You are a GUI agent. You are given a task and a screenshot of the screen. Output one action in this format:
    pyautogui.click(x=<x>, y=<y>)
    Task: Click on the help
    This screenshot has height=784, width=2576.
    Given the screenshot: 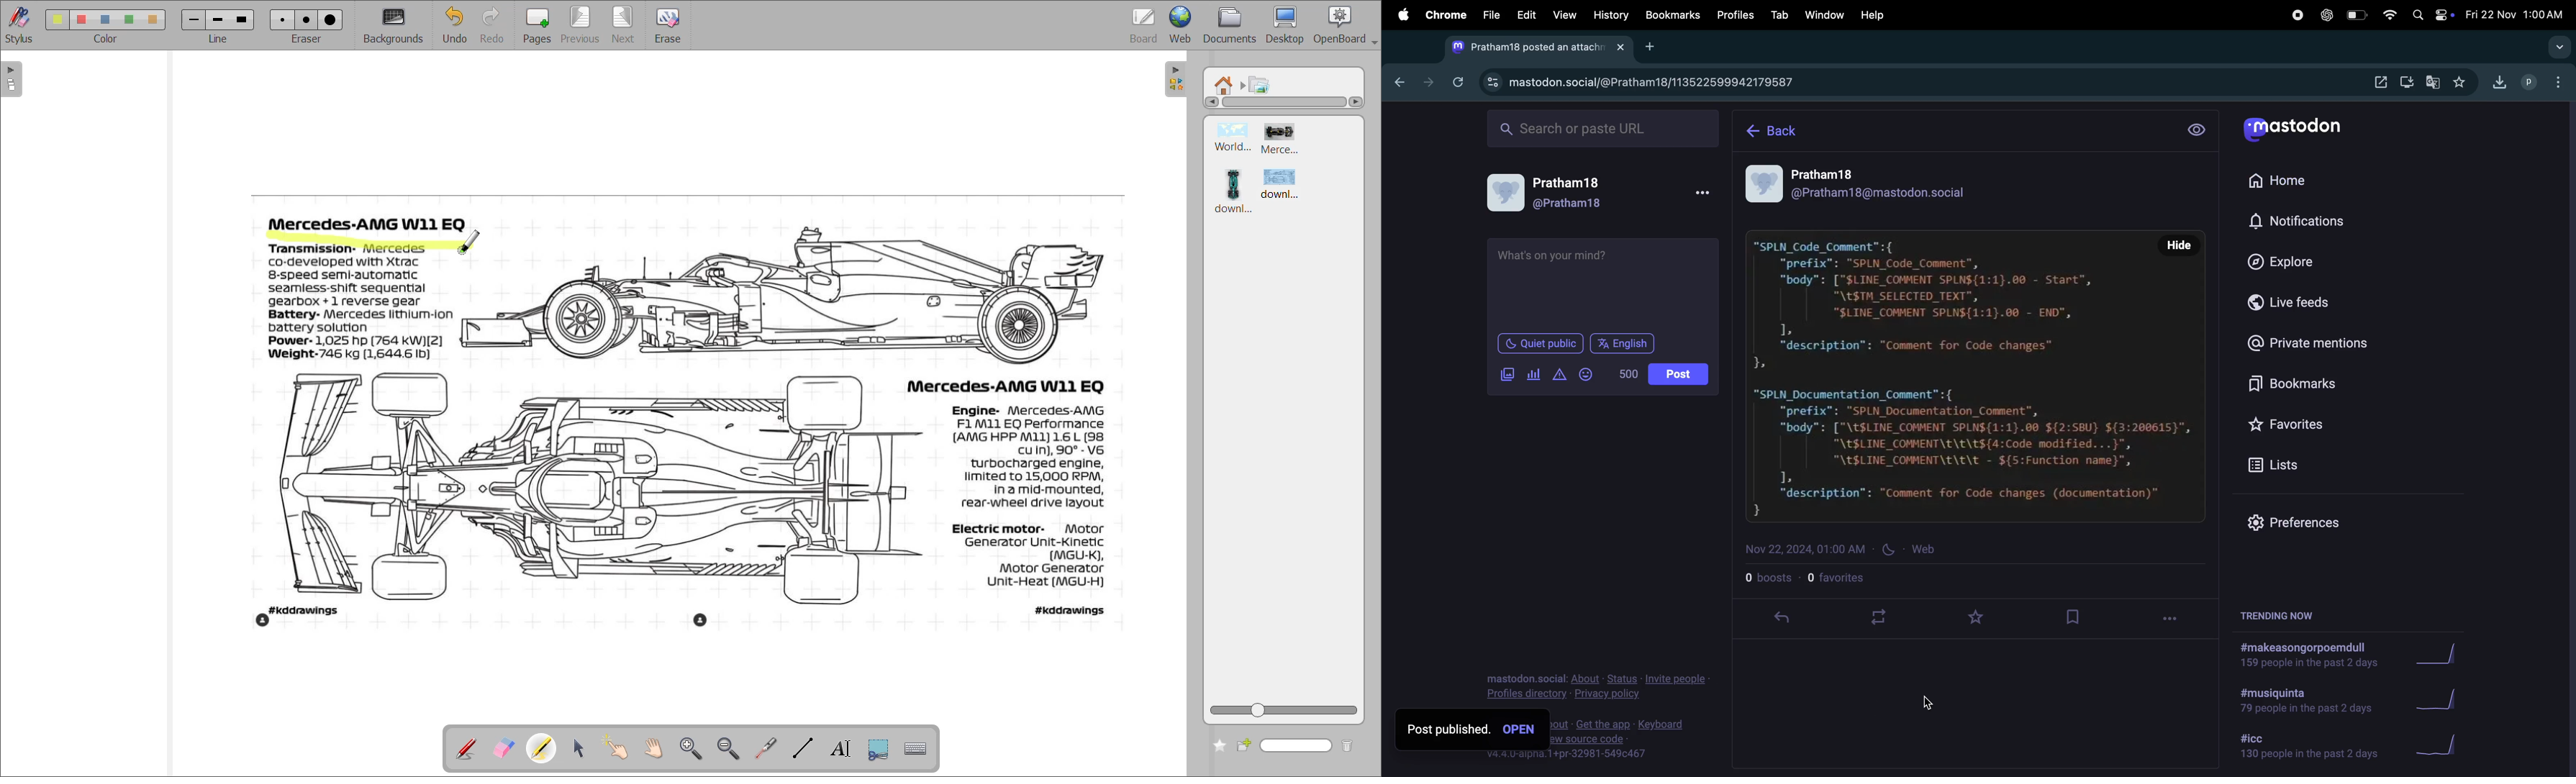 What is the action you would take?
    pyautogui.click(x=1874, y=15)
    